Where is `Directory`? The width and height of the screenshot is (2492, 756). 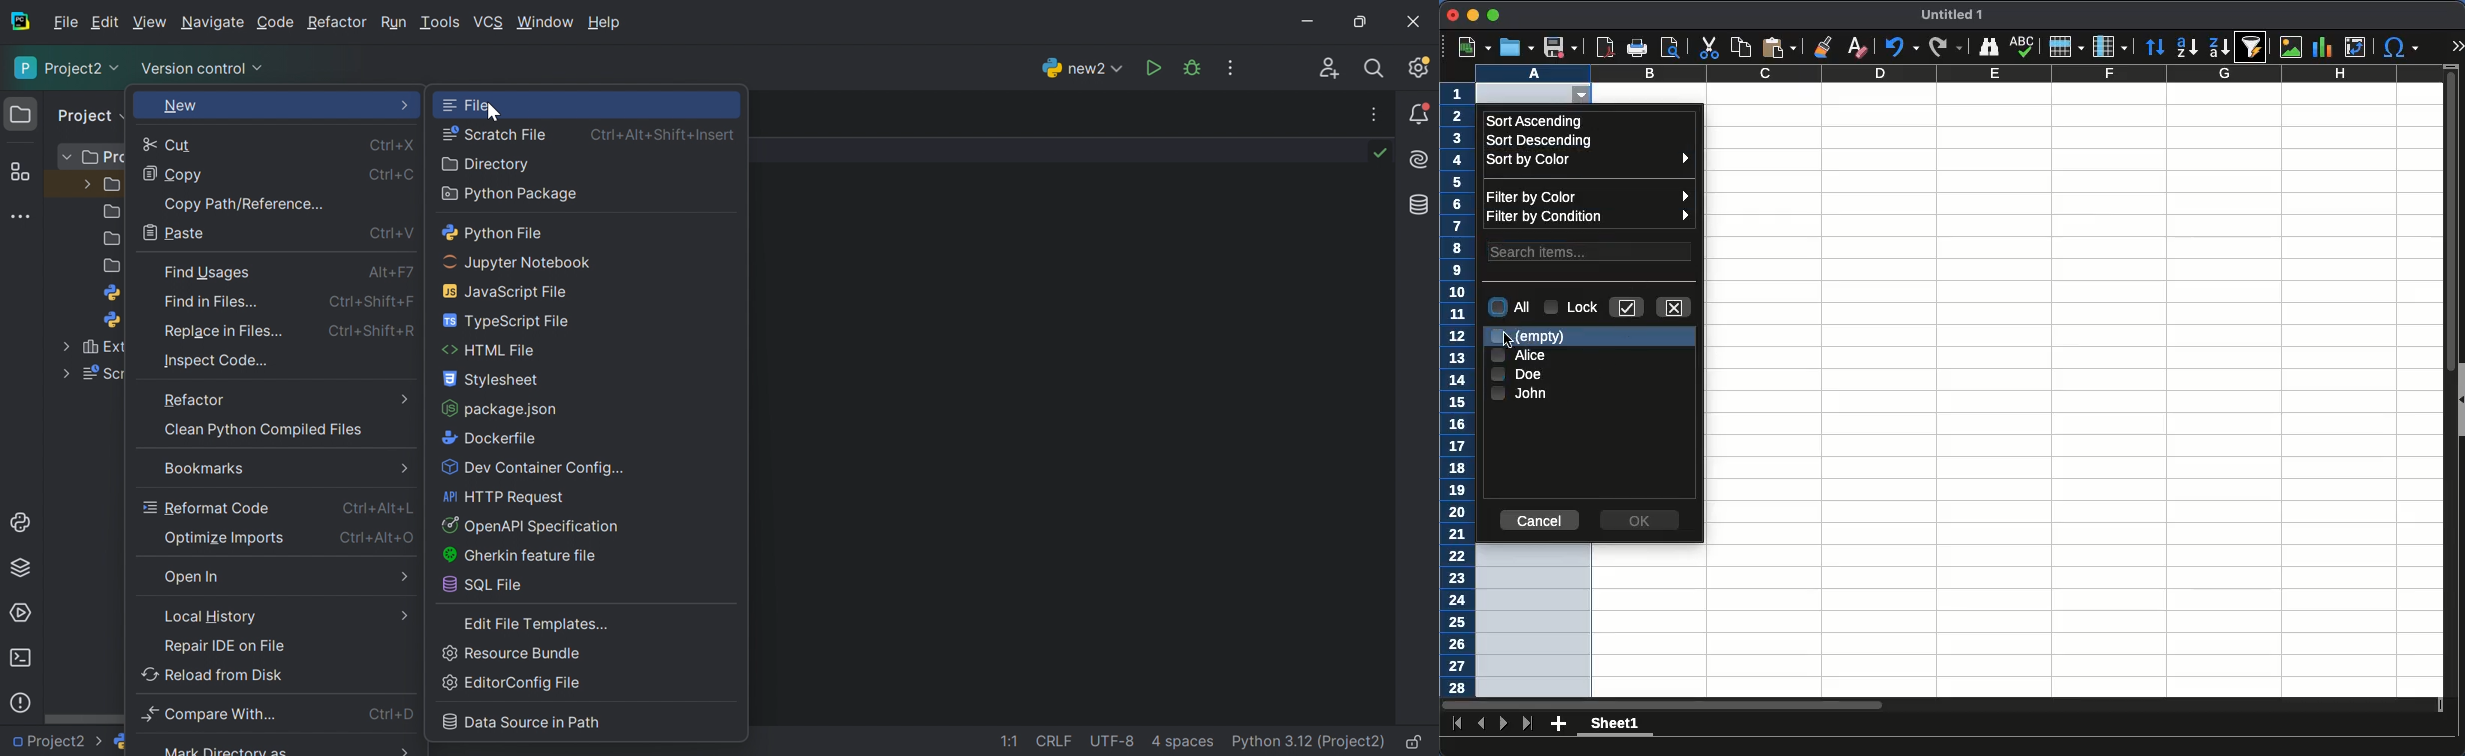
Directory is located at coordinates (488, 164).